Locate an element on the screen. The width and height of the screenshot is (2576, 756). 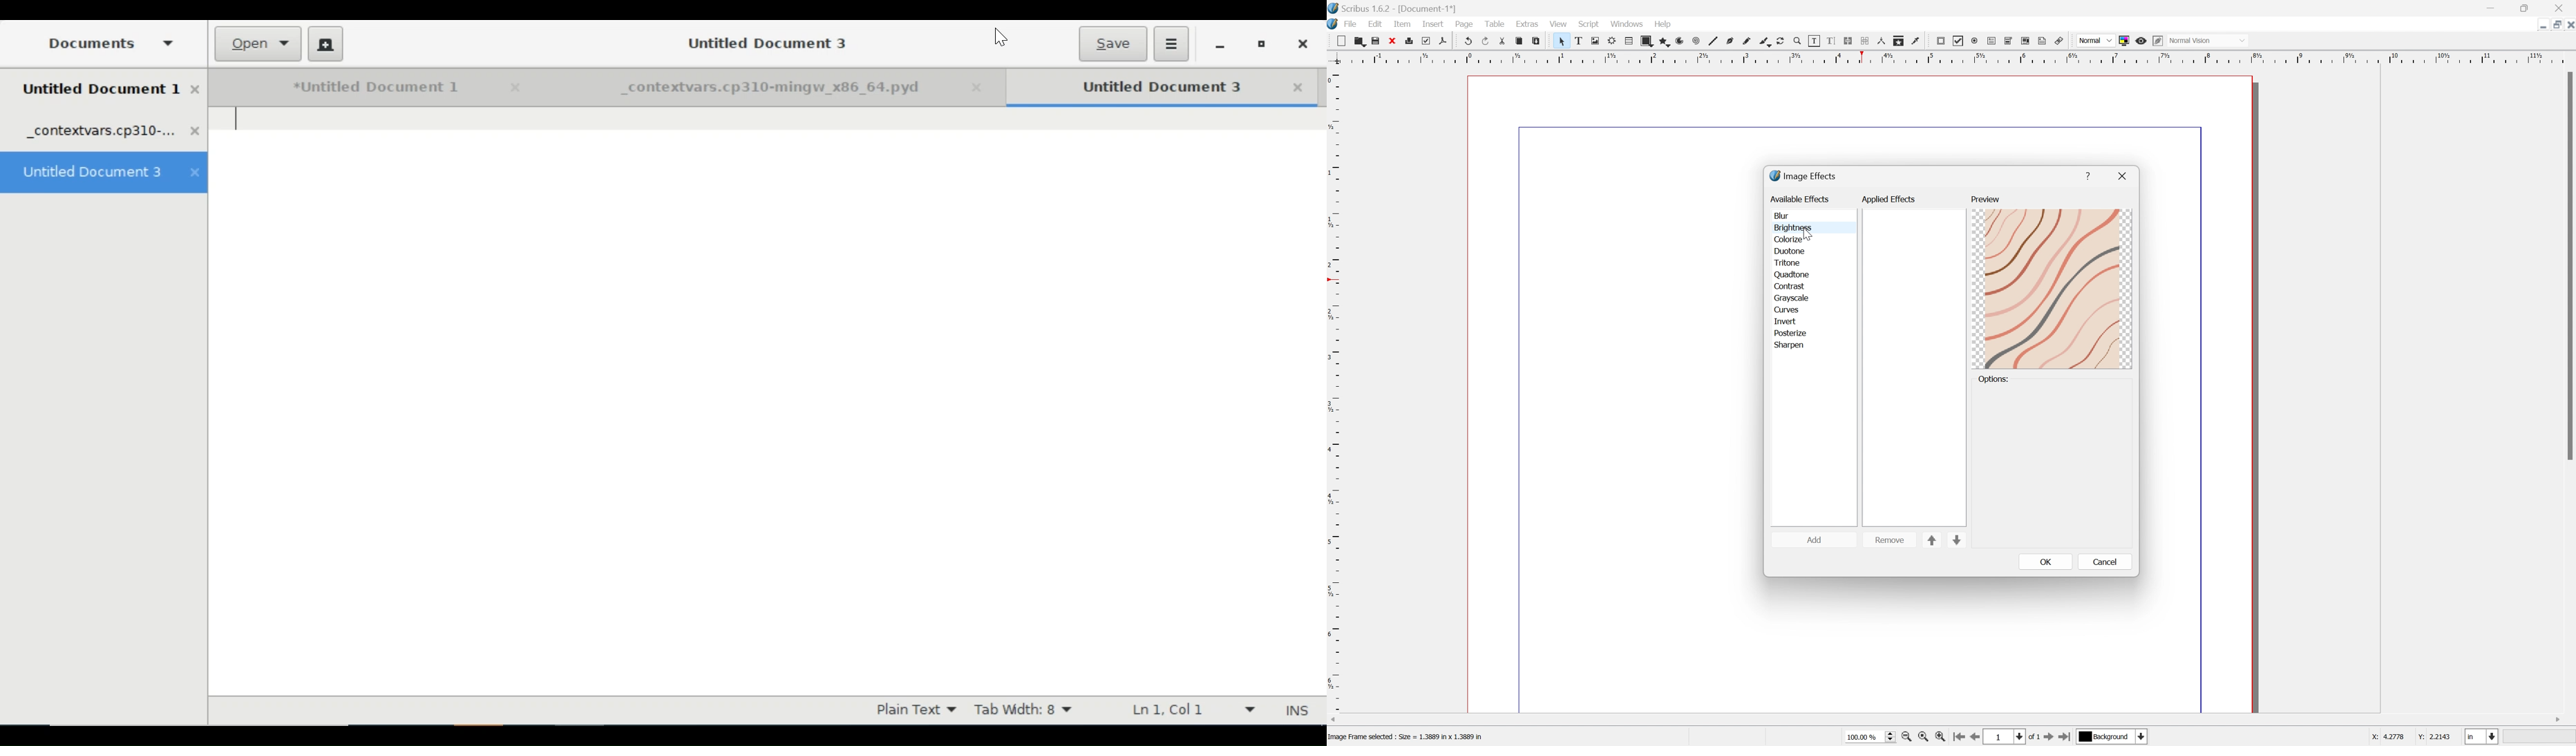
PDF List Box is located at coordinates (2028, 41).